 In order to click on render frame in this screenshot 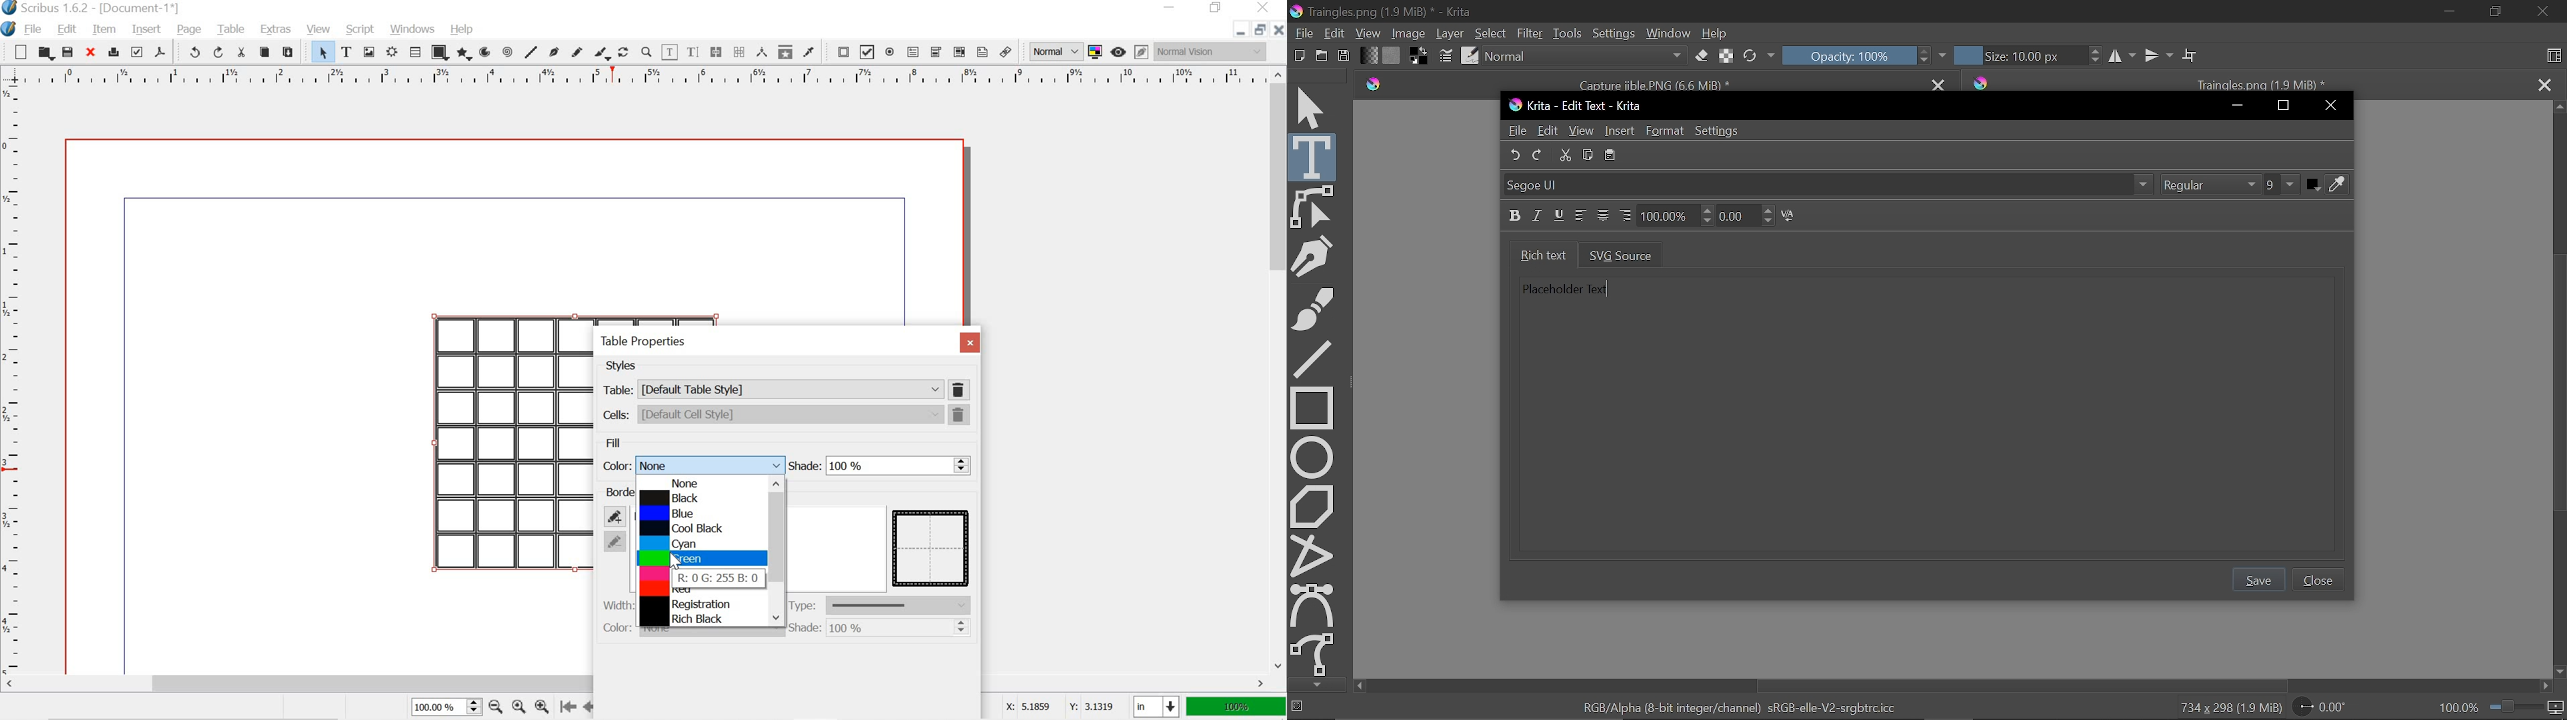, I will do `click(391, 53)`.